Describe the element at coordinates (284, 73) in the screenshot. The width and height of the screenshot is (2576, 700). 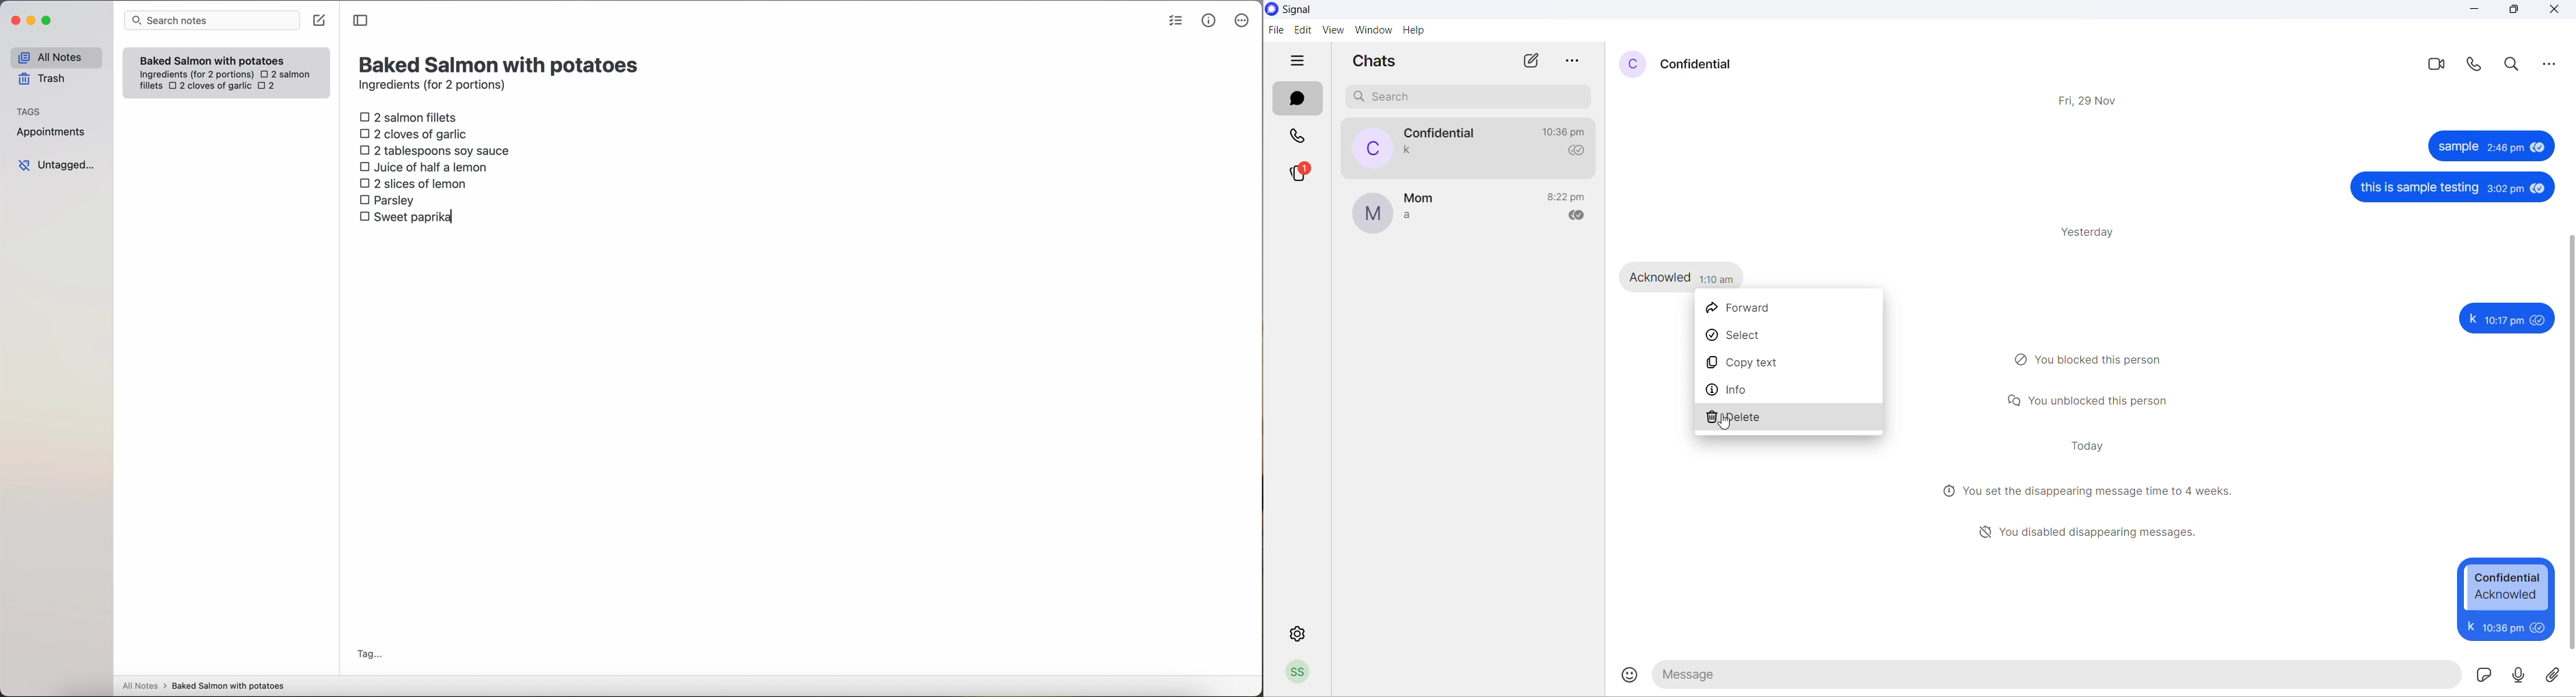
I see `2 salmon` at that location.